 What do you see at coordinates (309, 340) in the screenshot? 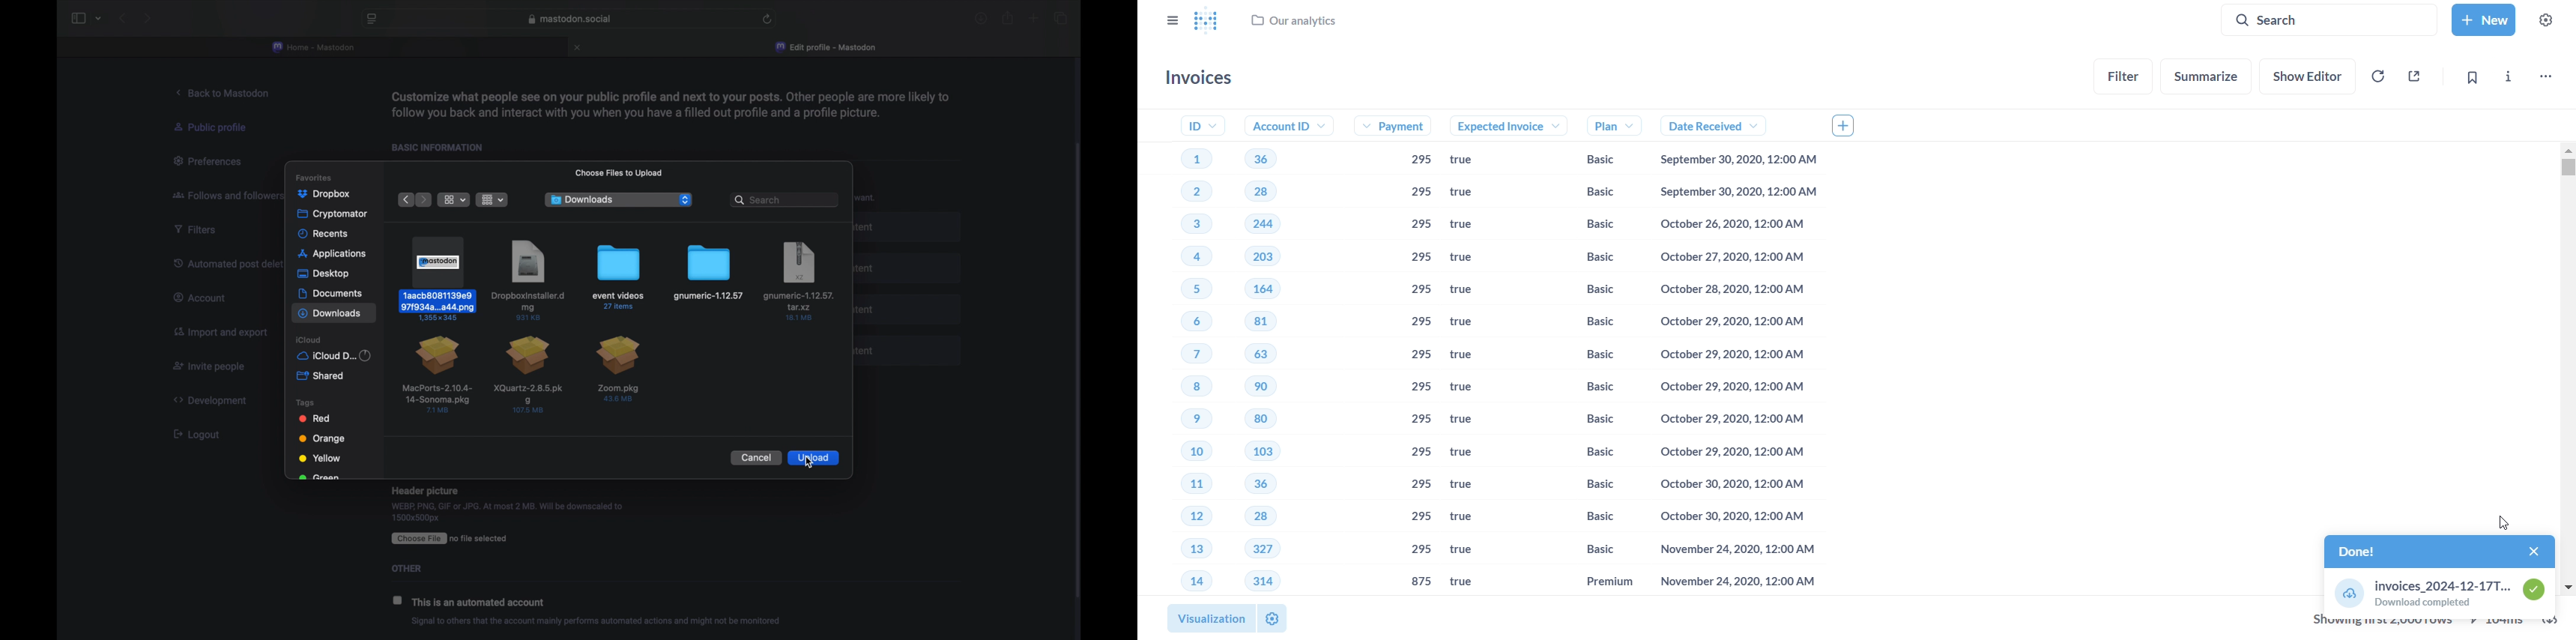
I see `icloud` at bounding box center [309, 340].